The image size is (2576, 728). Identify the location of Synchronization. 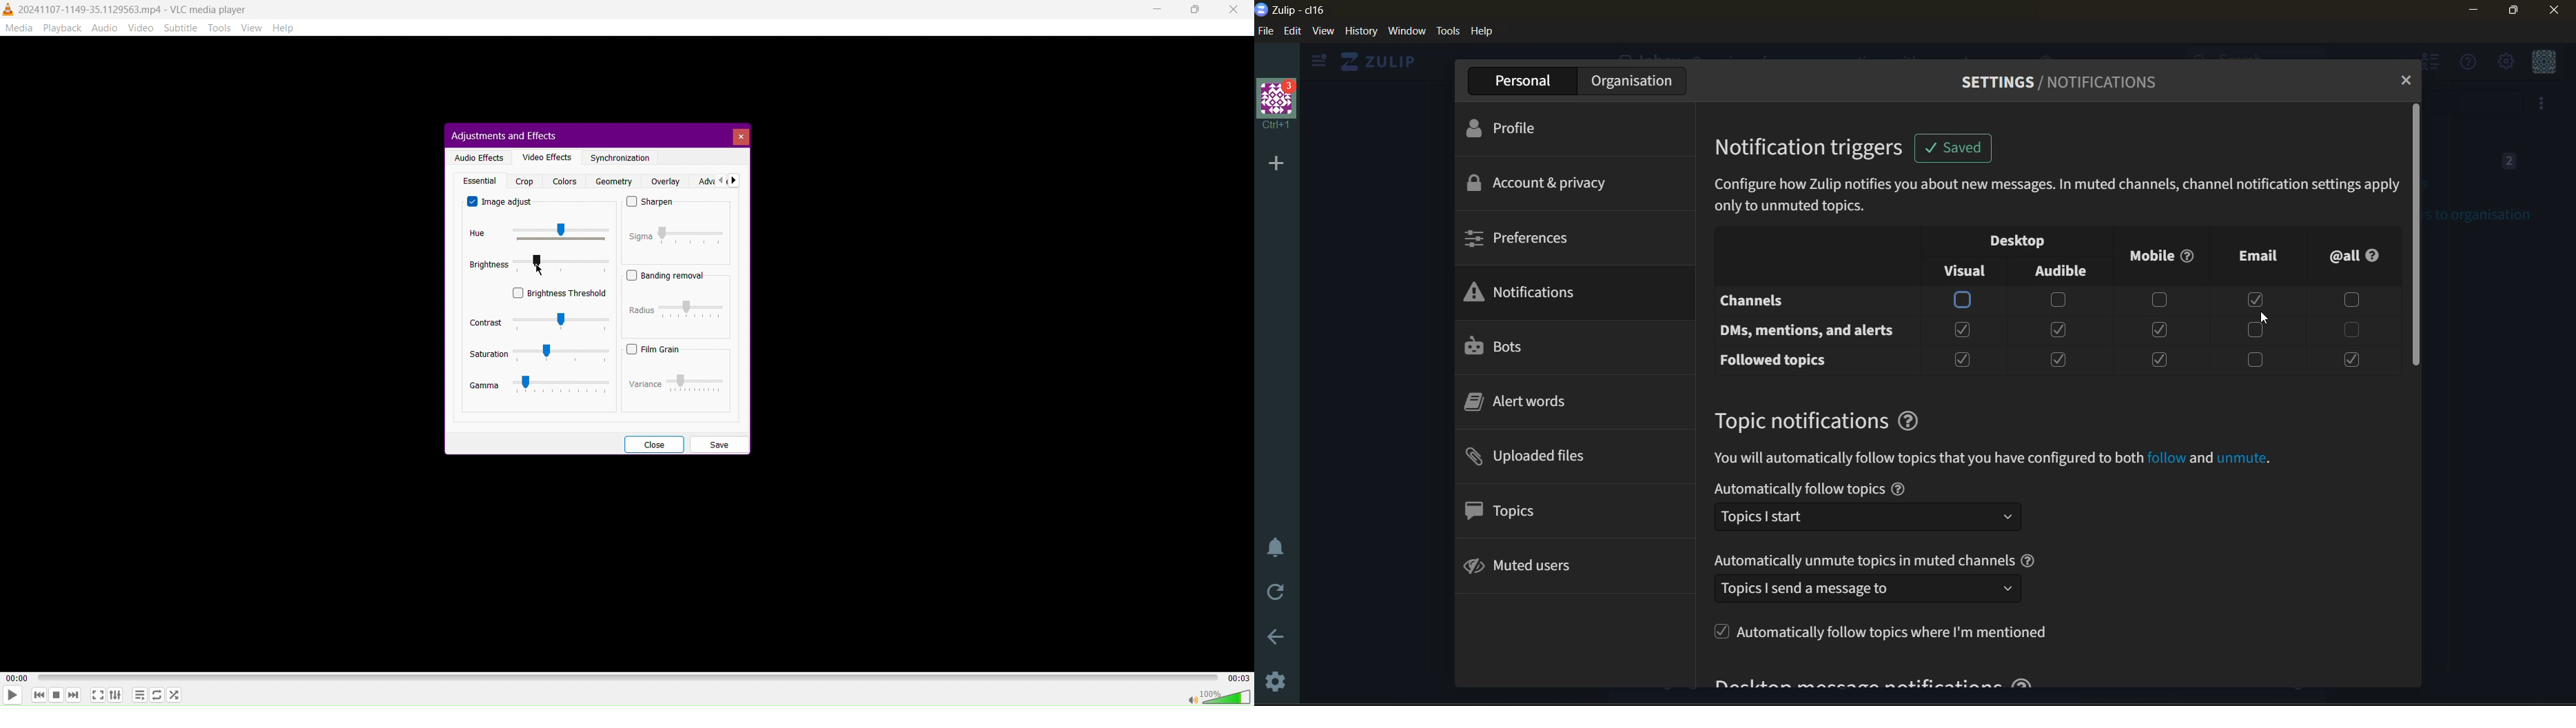
(621, 158).